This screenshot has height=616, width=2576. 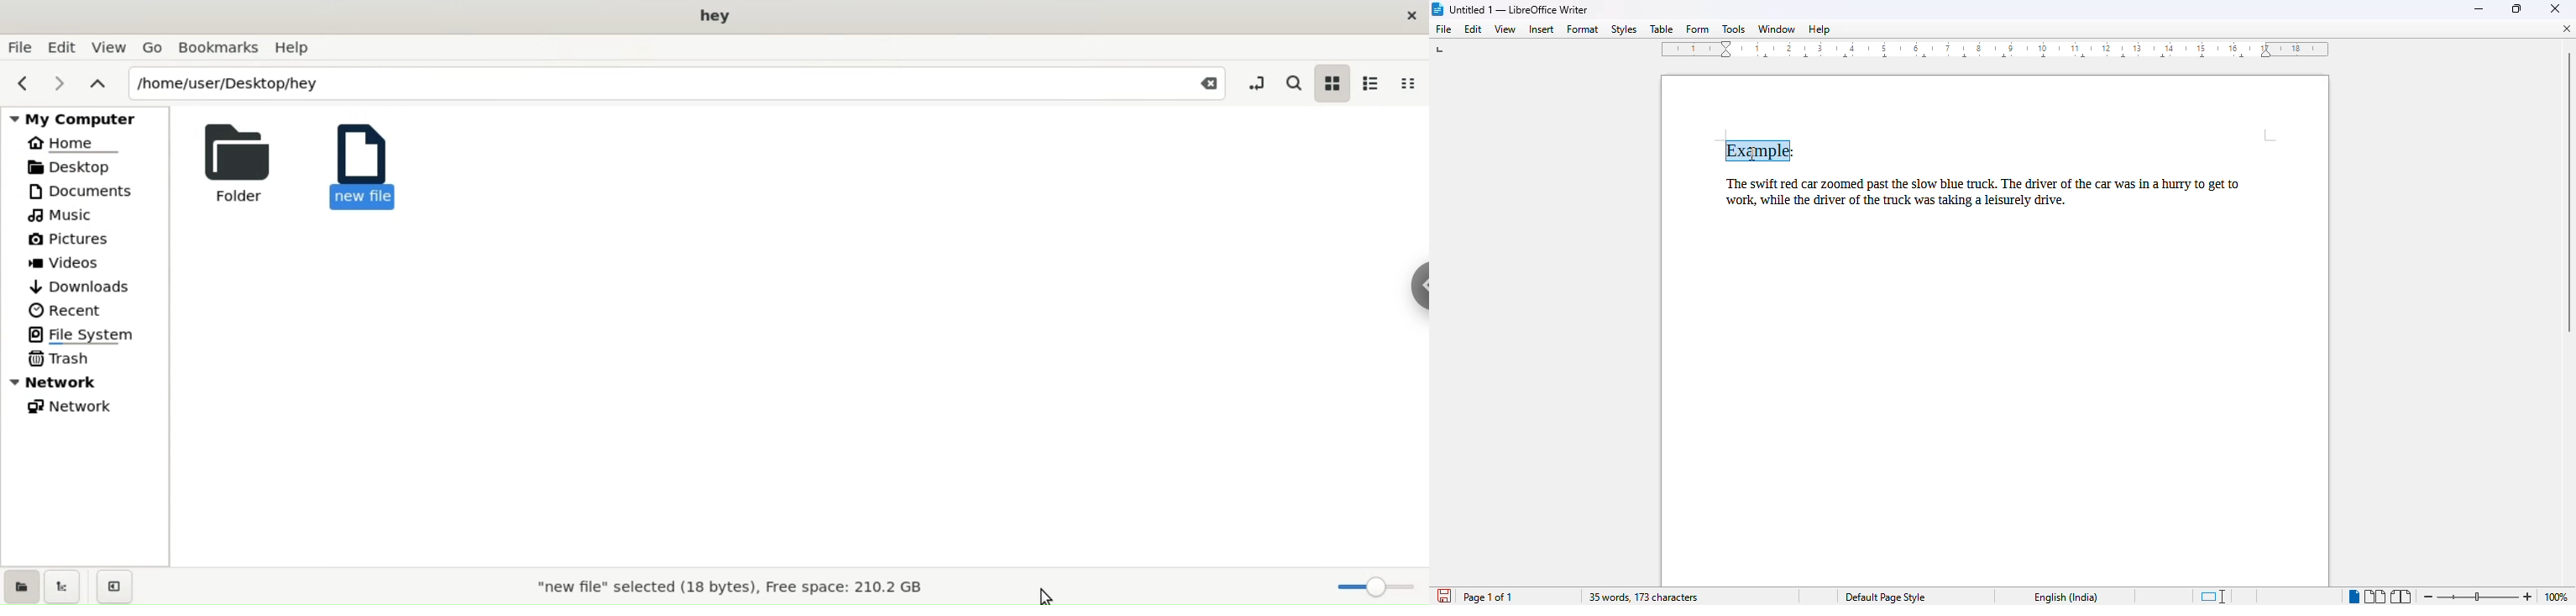 I want to click on Example: (right click on selected text), so click(x=1762, y=150).